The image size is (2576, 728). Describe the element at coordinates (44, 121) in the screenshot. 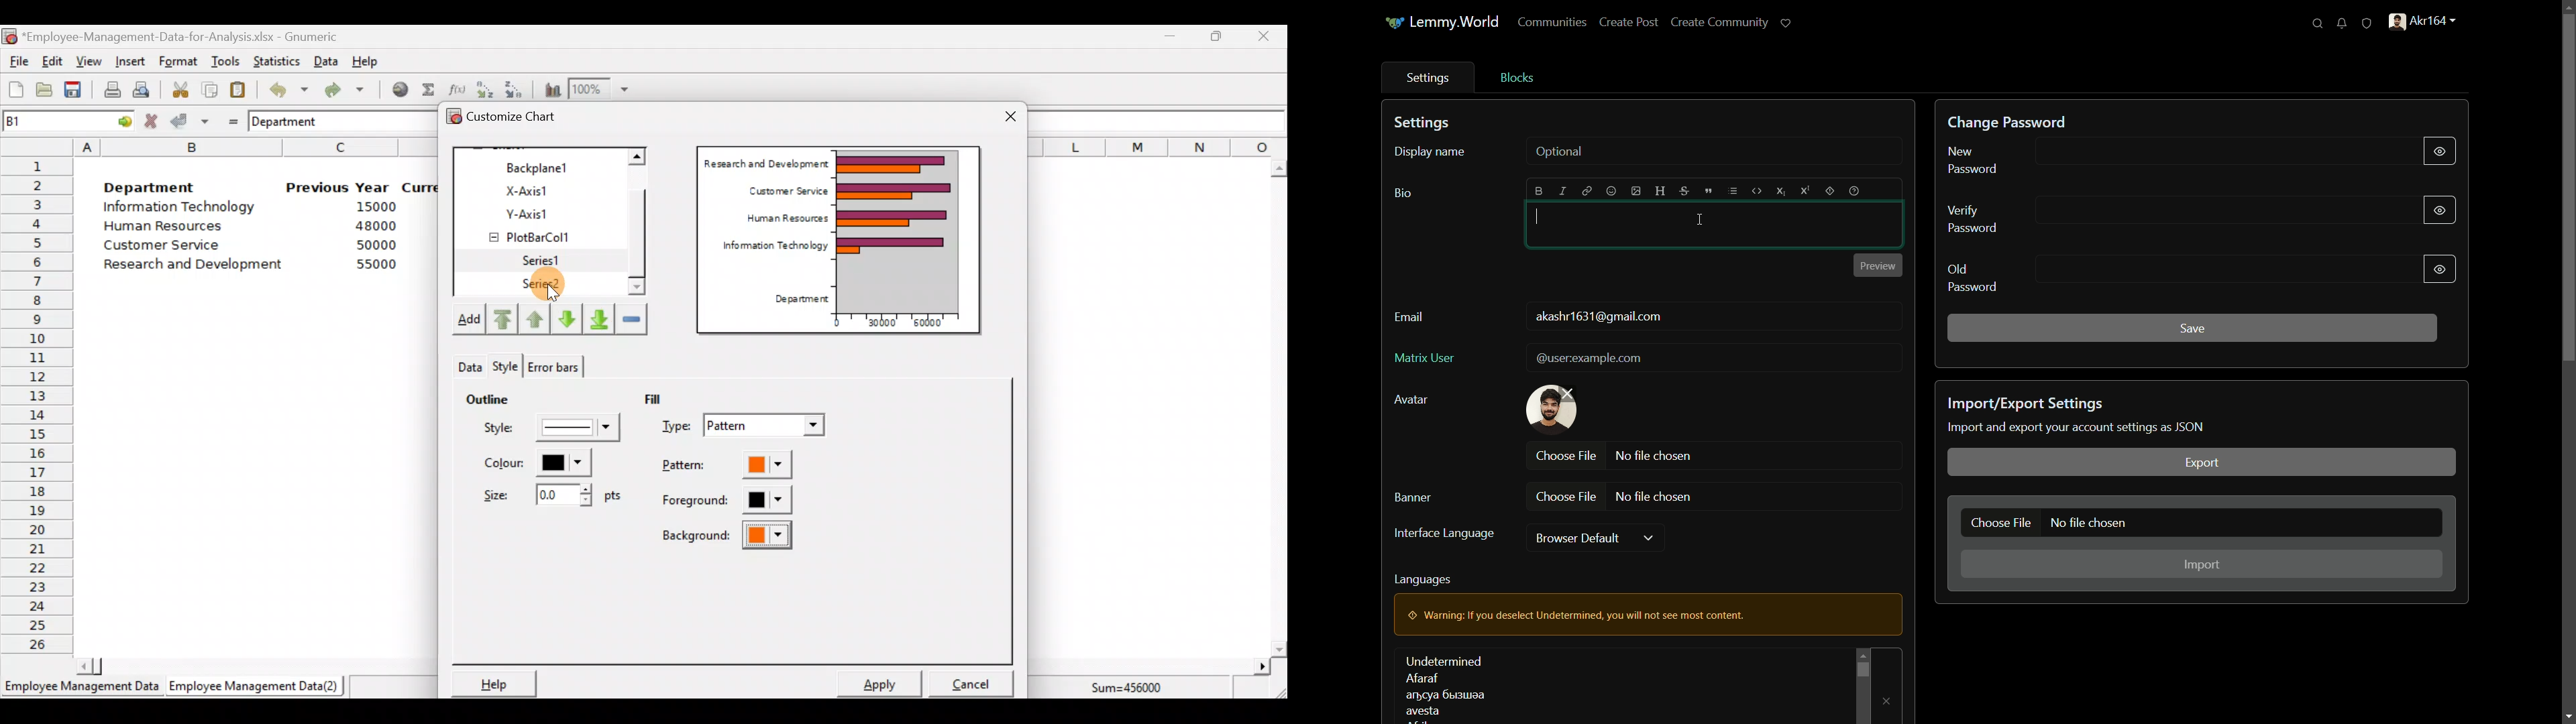

I see `Cell name B1` at that location.